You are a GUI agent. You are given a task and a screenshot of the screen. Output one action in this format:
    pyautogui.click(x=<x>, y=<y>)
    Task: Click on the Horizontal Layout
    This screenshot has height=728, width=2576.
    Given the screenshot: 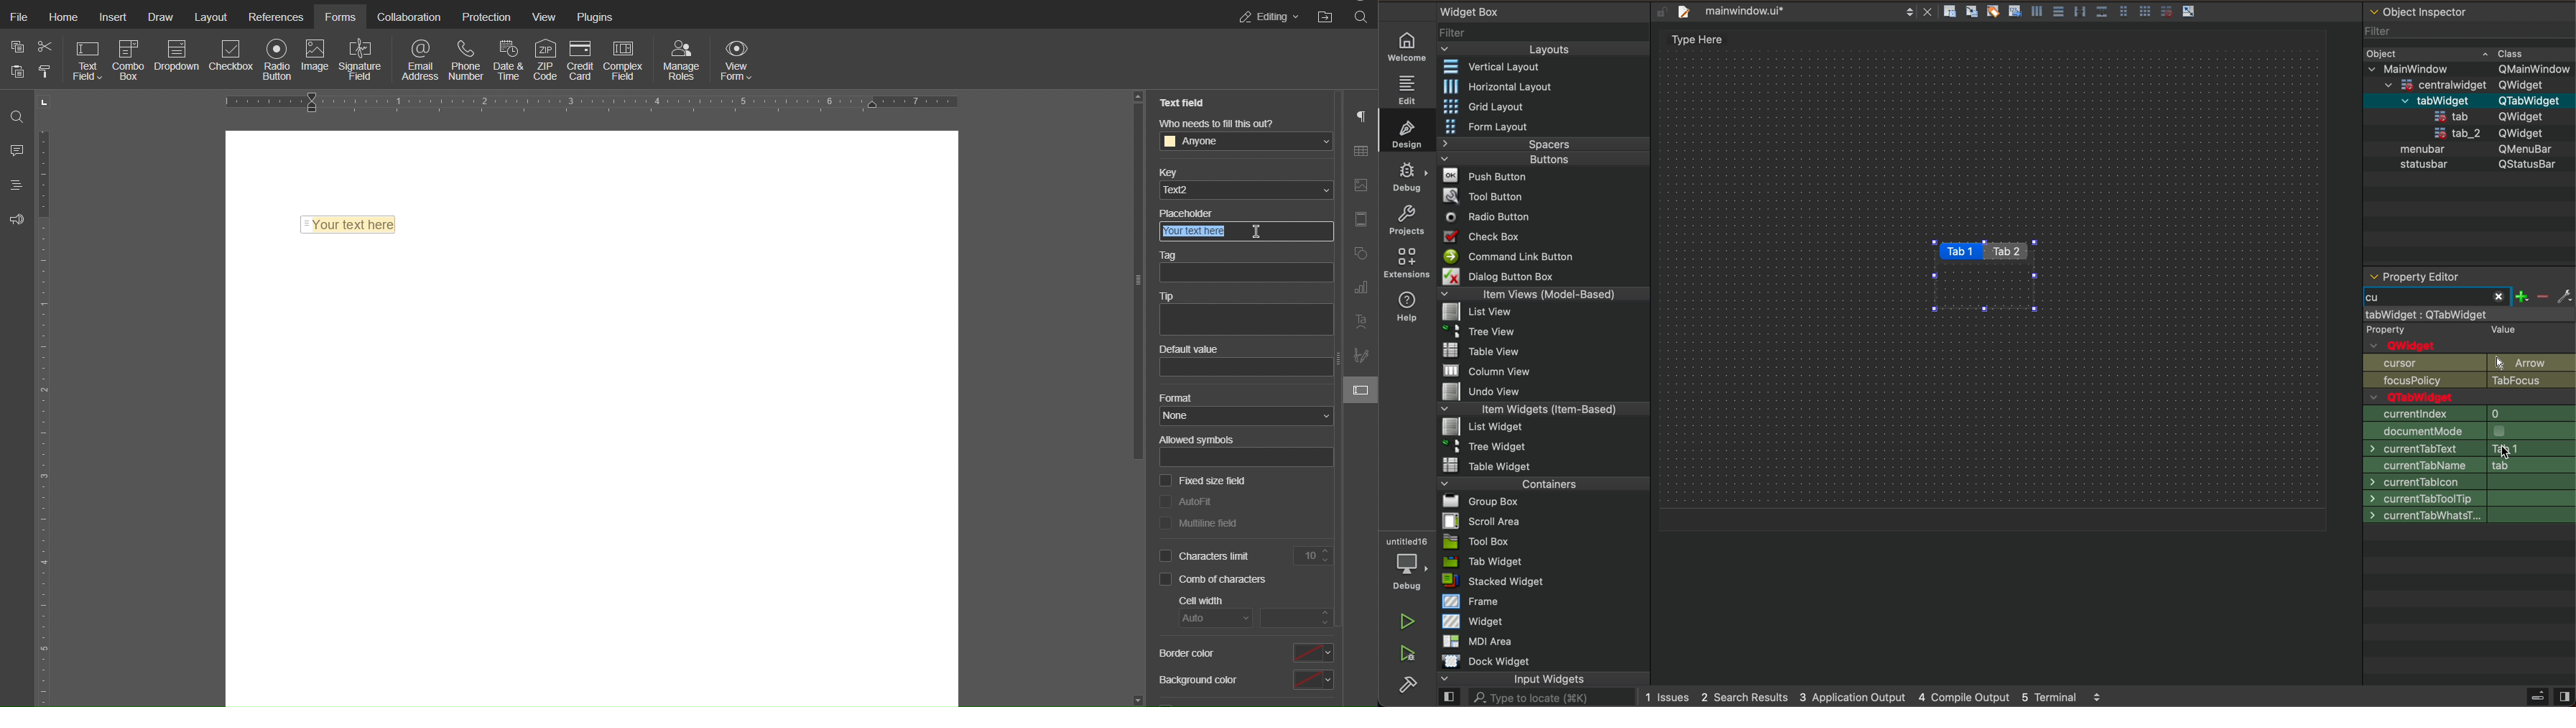 What is the action you would take?
    pyautogui.click(x=1491, y=87)
    